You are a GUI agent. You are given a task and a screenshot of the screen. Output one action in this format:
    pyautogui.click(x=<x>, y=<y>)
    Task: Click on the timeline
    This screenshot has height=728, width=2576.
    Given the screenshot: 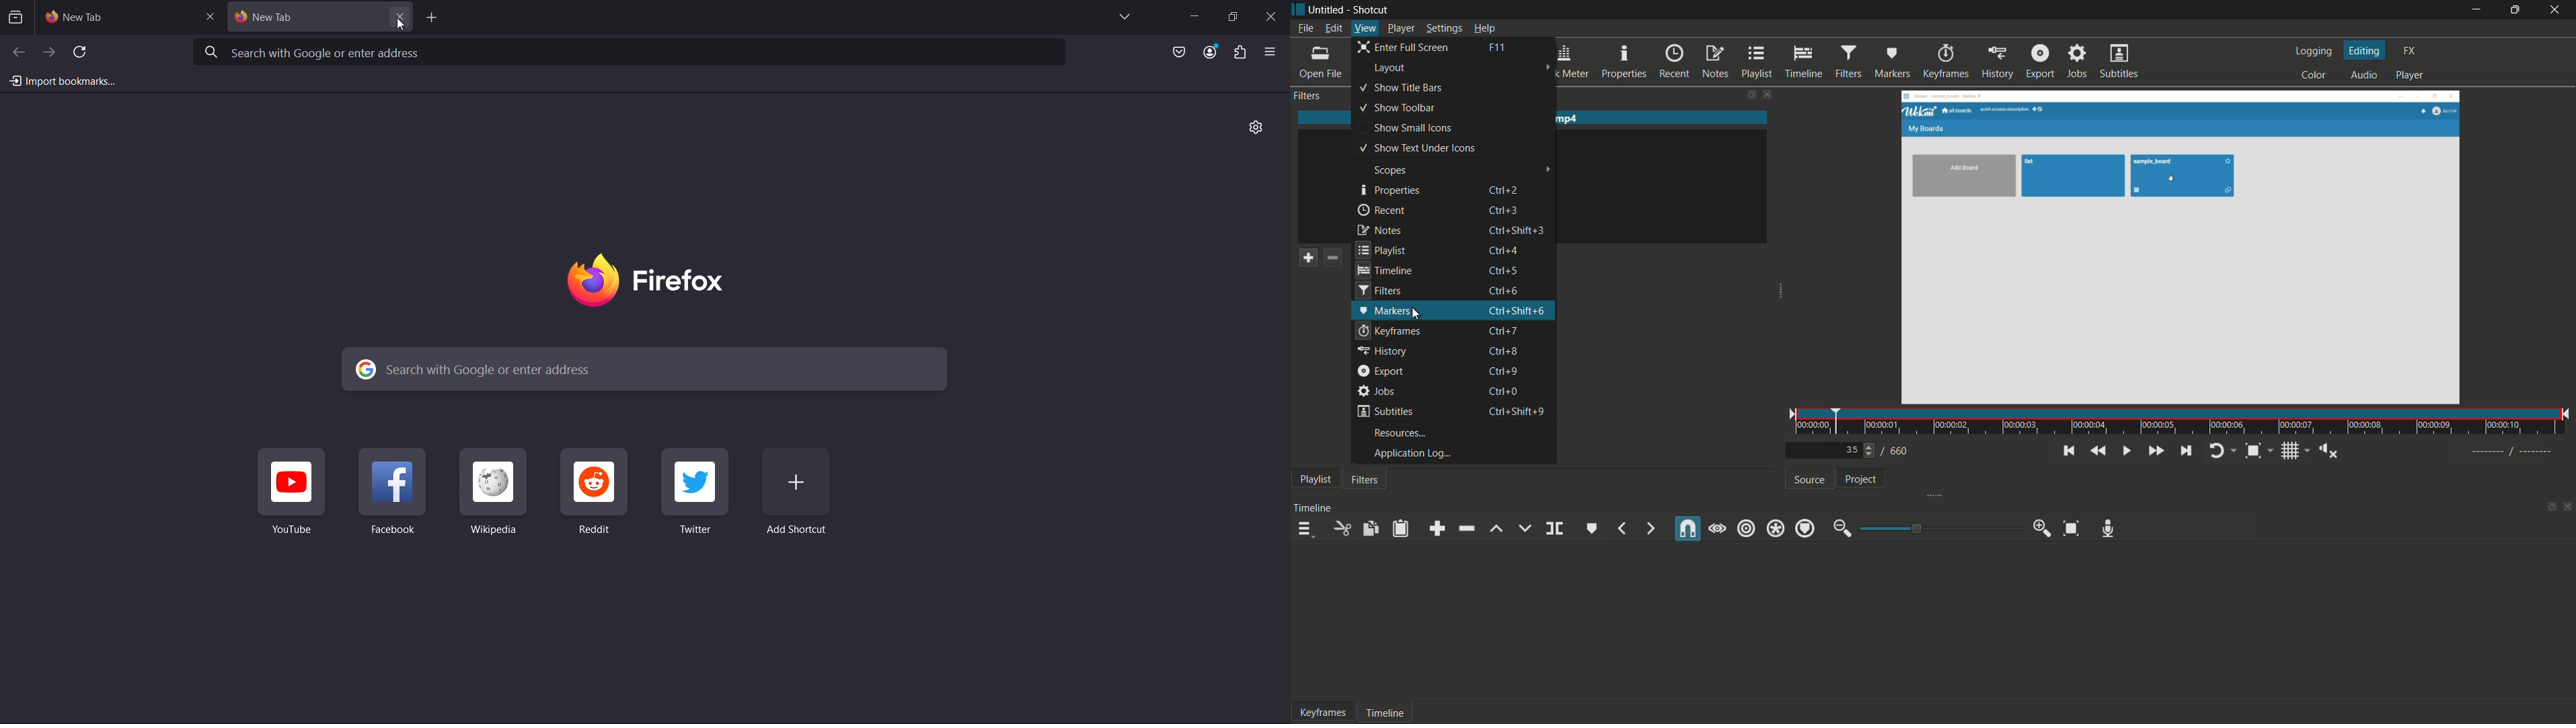 What is the action you would take?
    pyautogui.click(x=1315, y=508)
    